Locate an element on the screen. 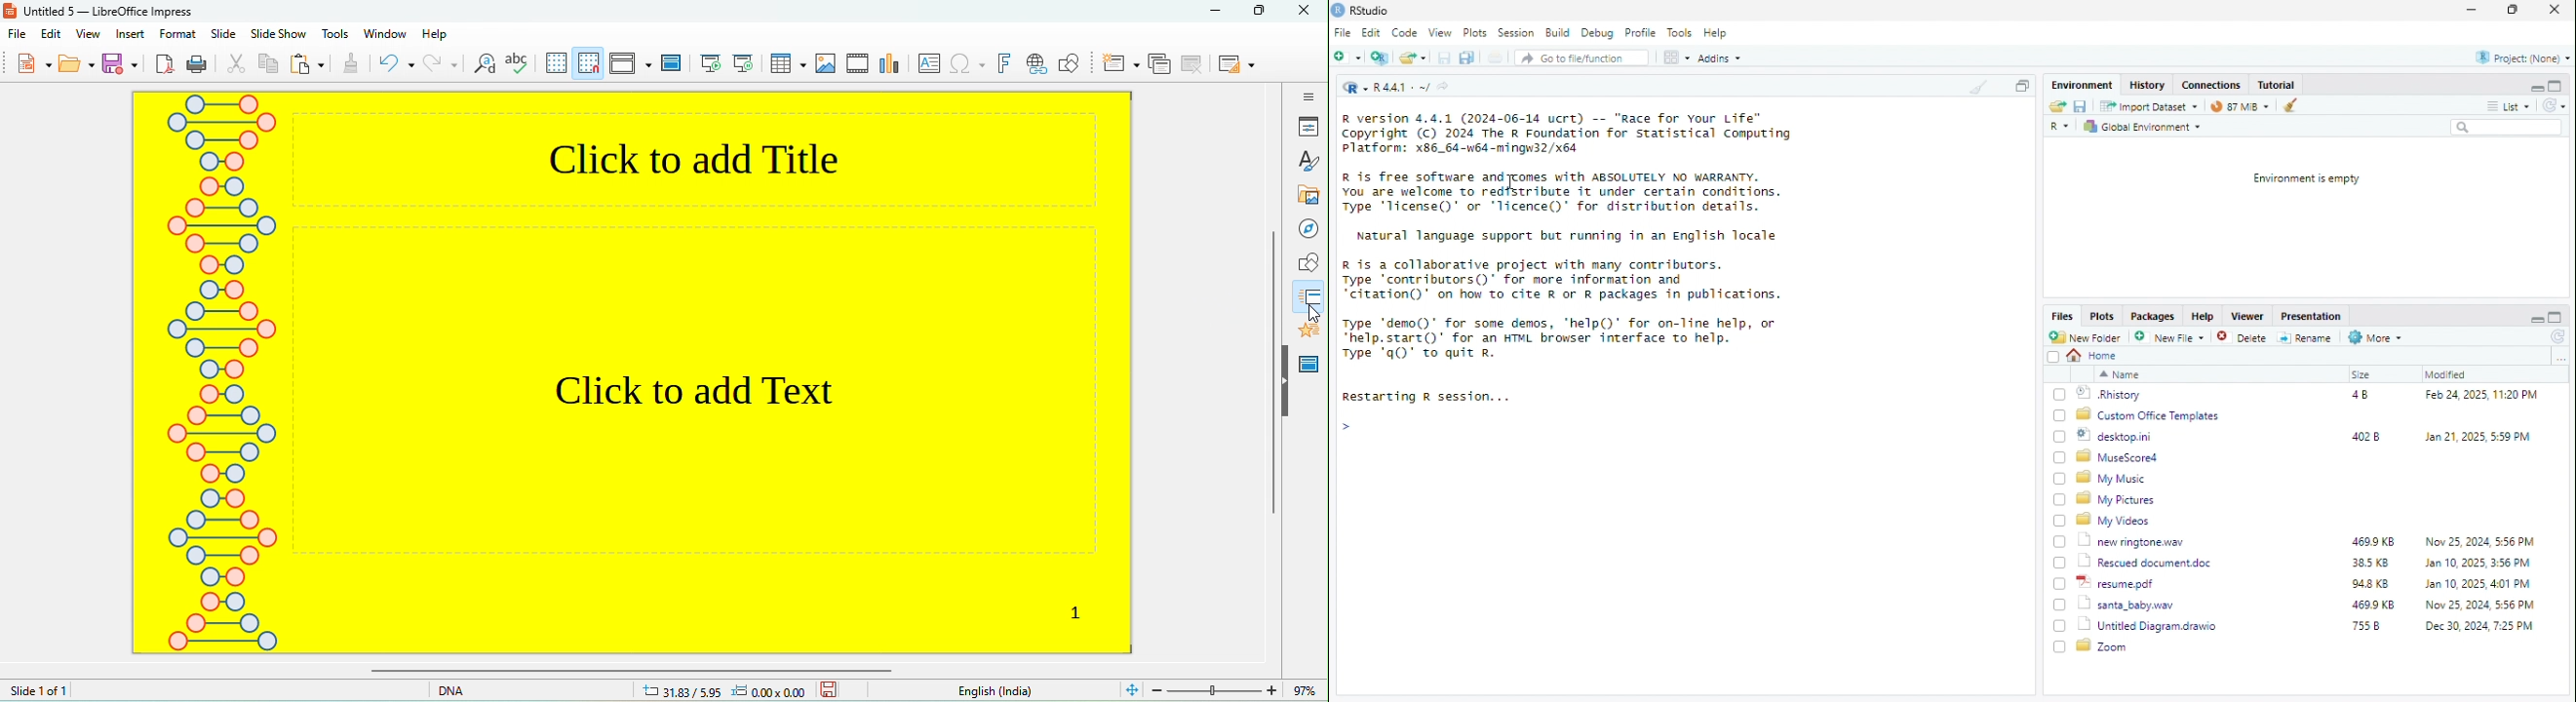 The height and width of the screenshot is (728, 2576). save is located at coordinates (1444, 58).